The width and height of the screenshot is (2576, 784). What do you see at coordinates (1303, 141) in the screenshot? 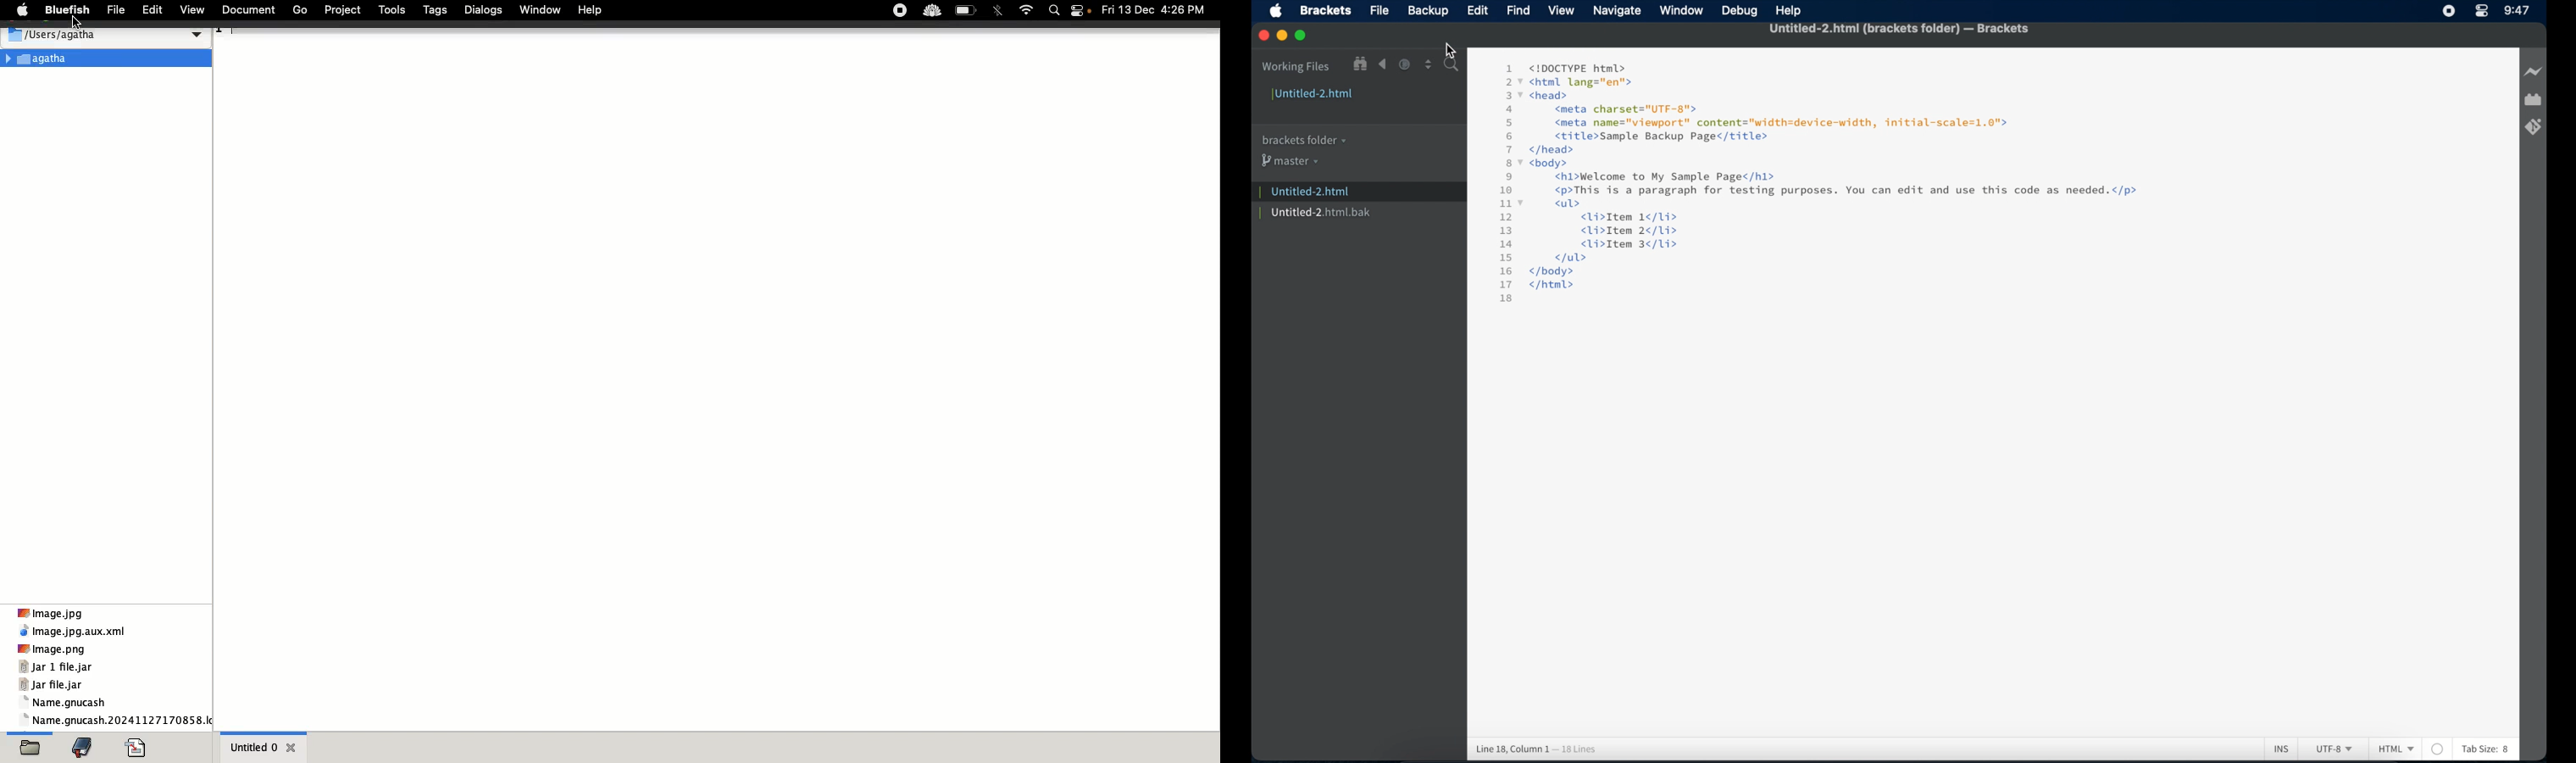
I see `brackets folder menu` at bounding box center [1303, 141].